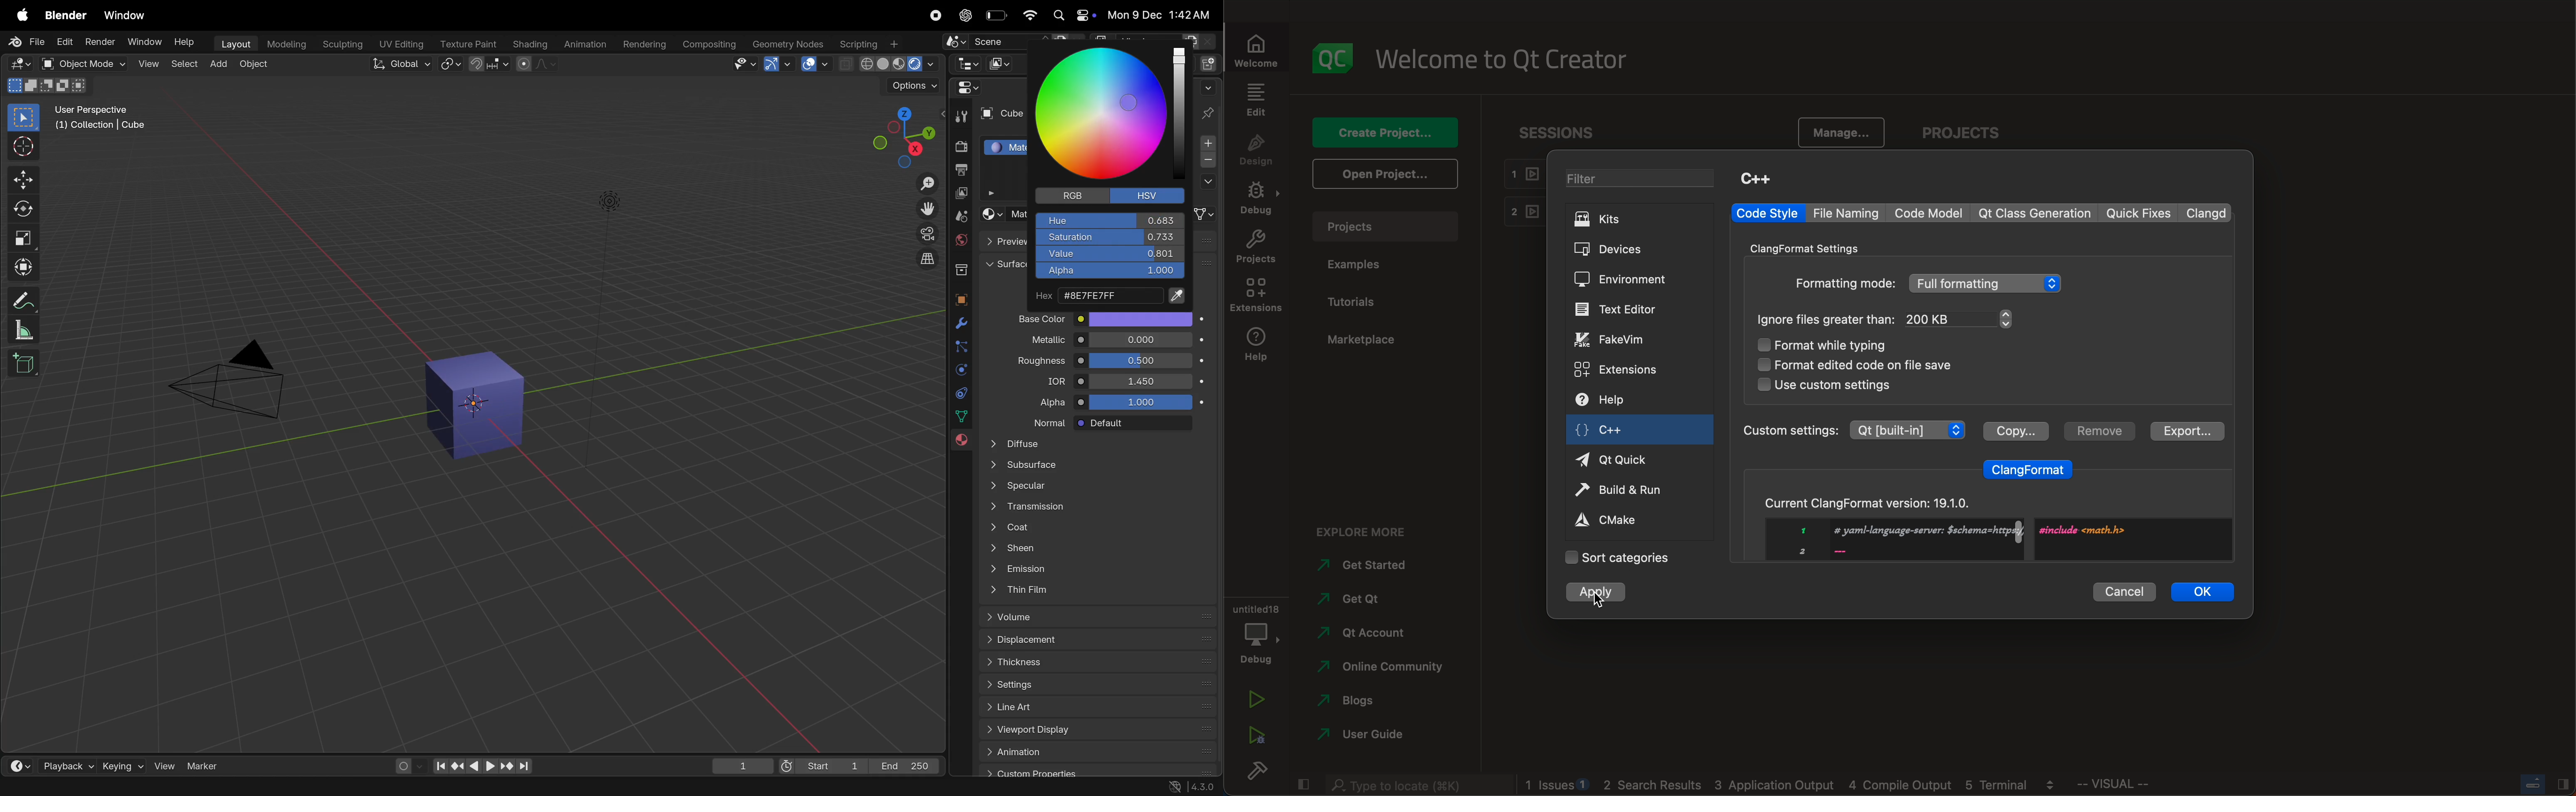 The width and height of the screenshot is (2576, 812). Describe the element at coordinates (184, 66) in the screenshot. I see `select` at that location.